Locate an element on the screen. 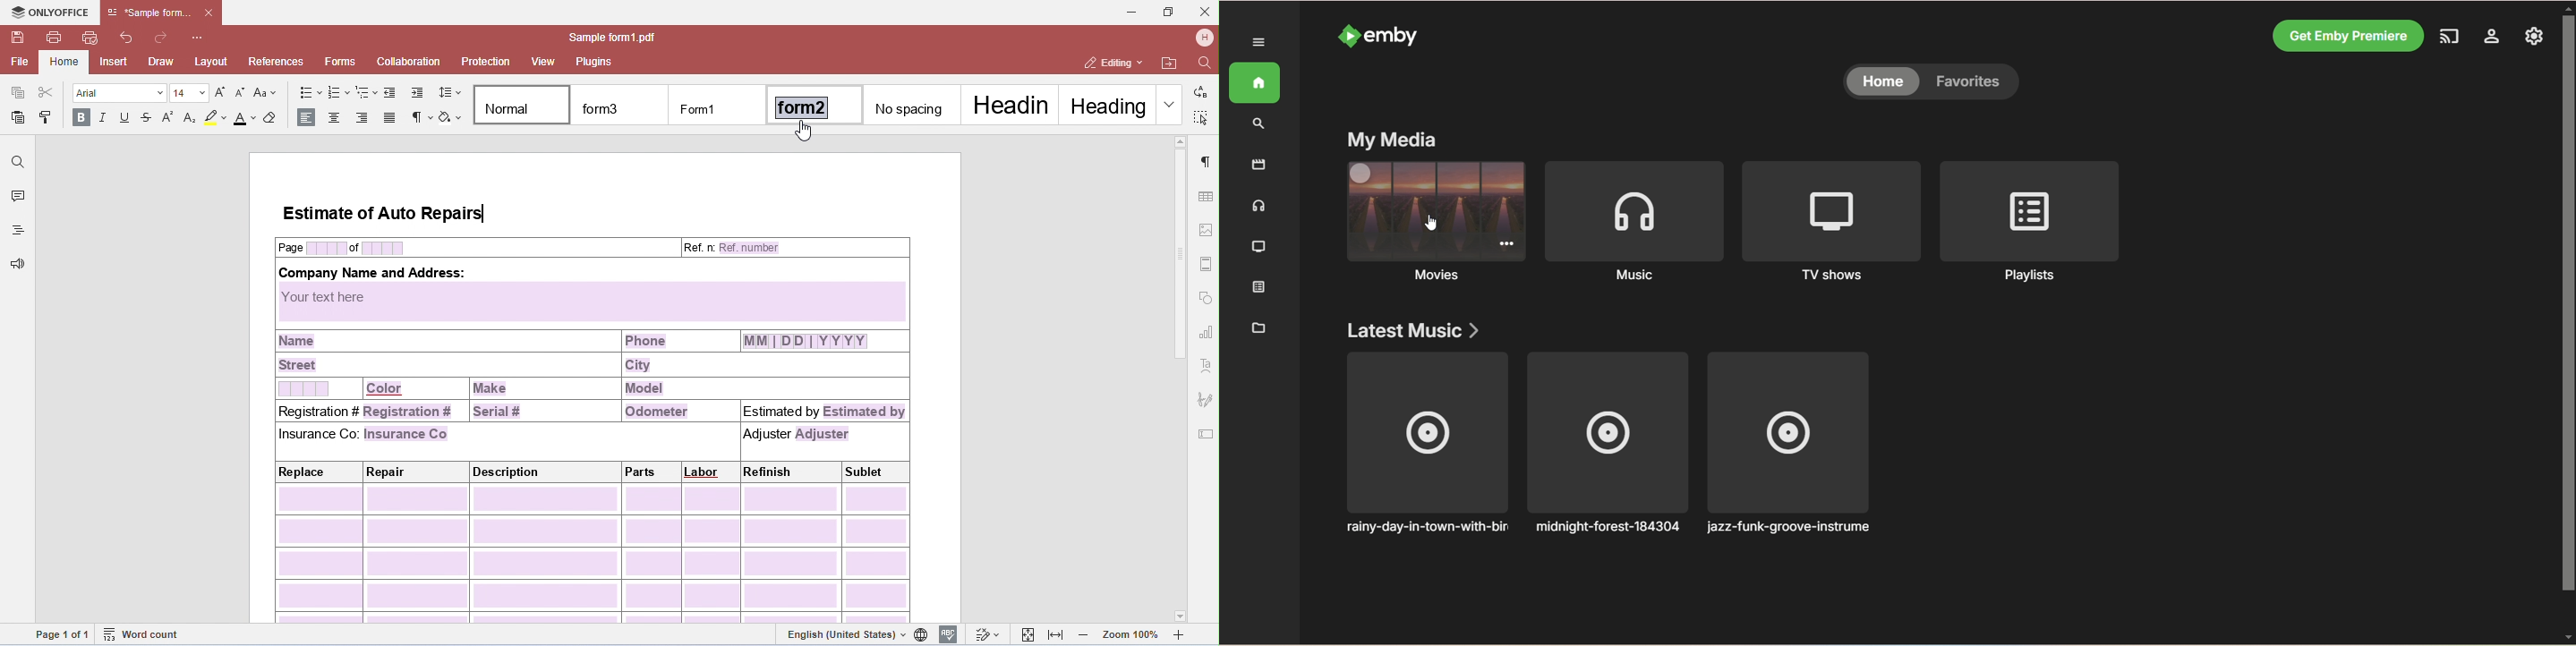  TV shows is located at coordinates (1829, 208).